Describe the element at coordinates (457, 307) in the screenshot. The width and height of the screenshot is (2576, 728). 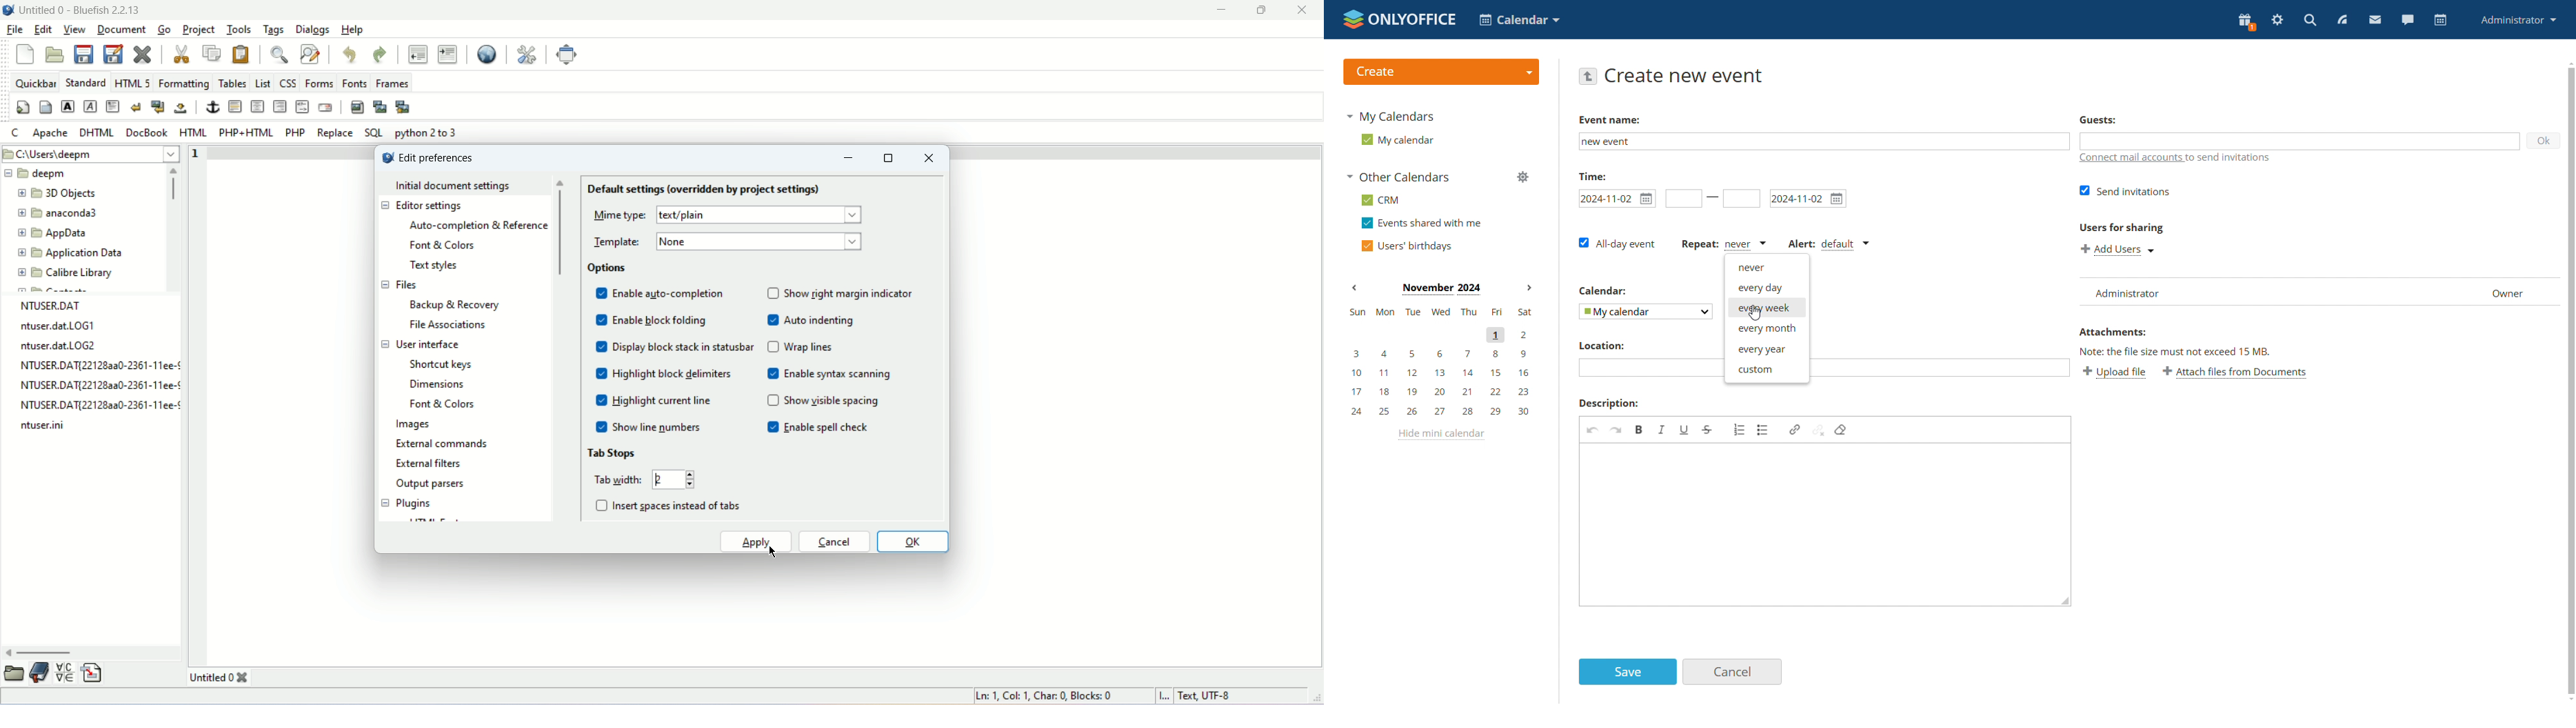
I see `backup and recovery` at that location.